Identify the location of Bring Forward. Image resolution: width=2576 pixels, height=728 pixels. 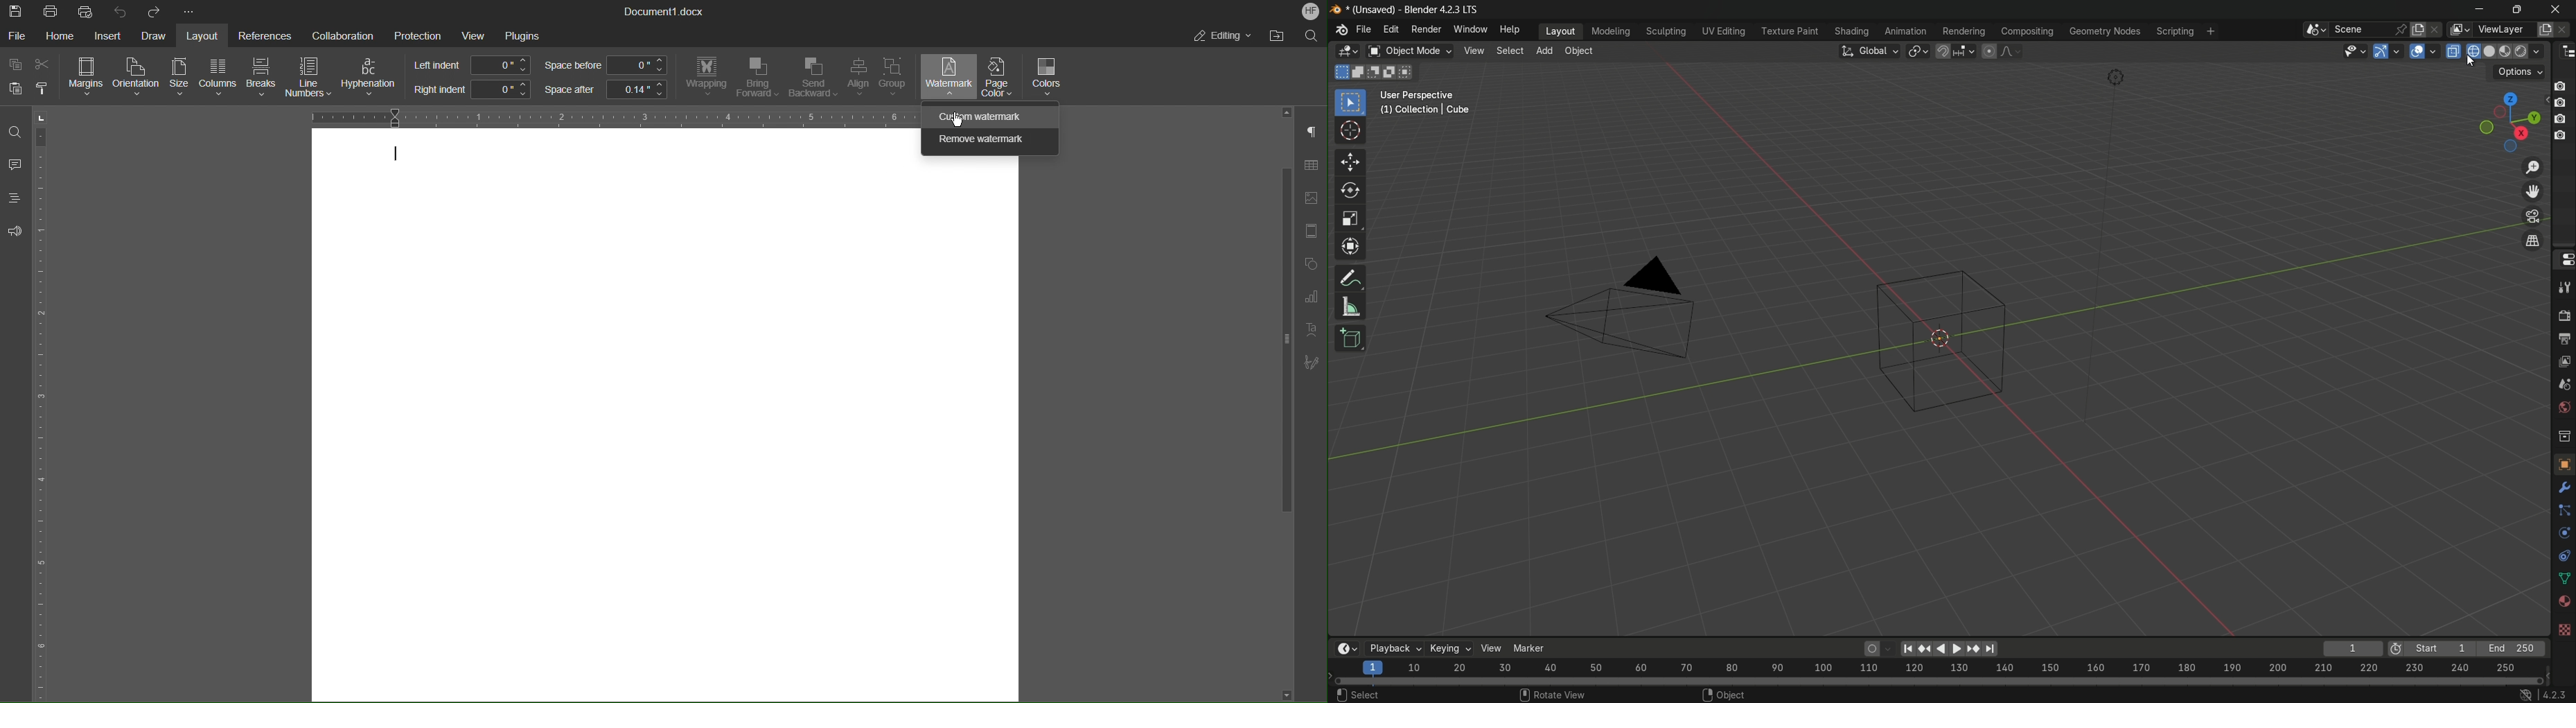
(757, 78).